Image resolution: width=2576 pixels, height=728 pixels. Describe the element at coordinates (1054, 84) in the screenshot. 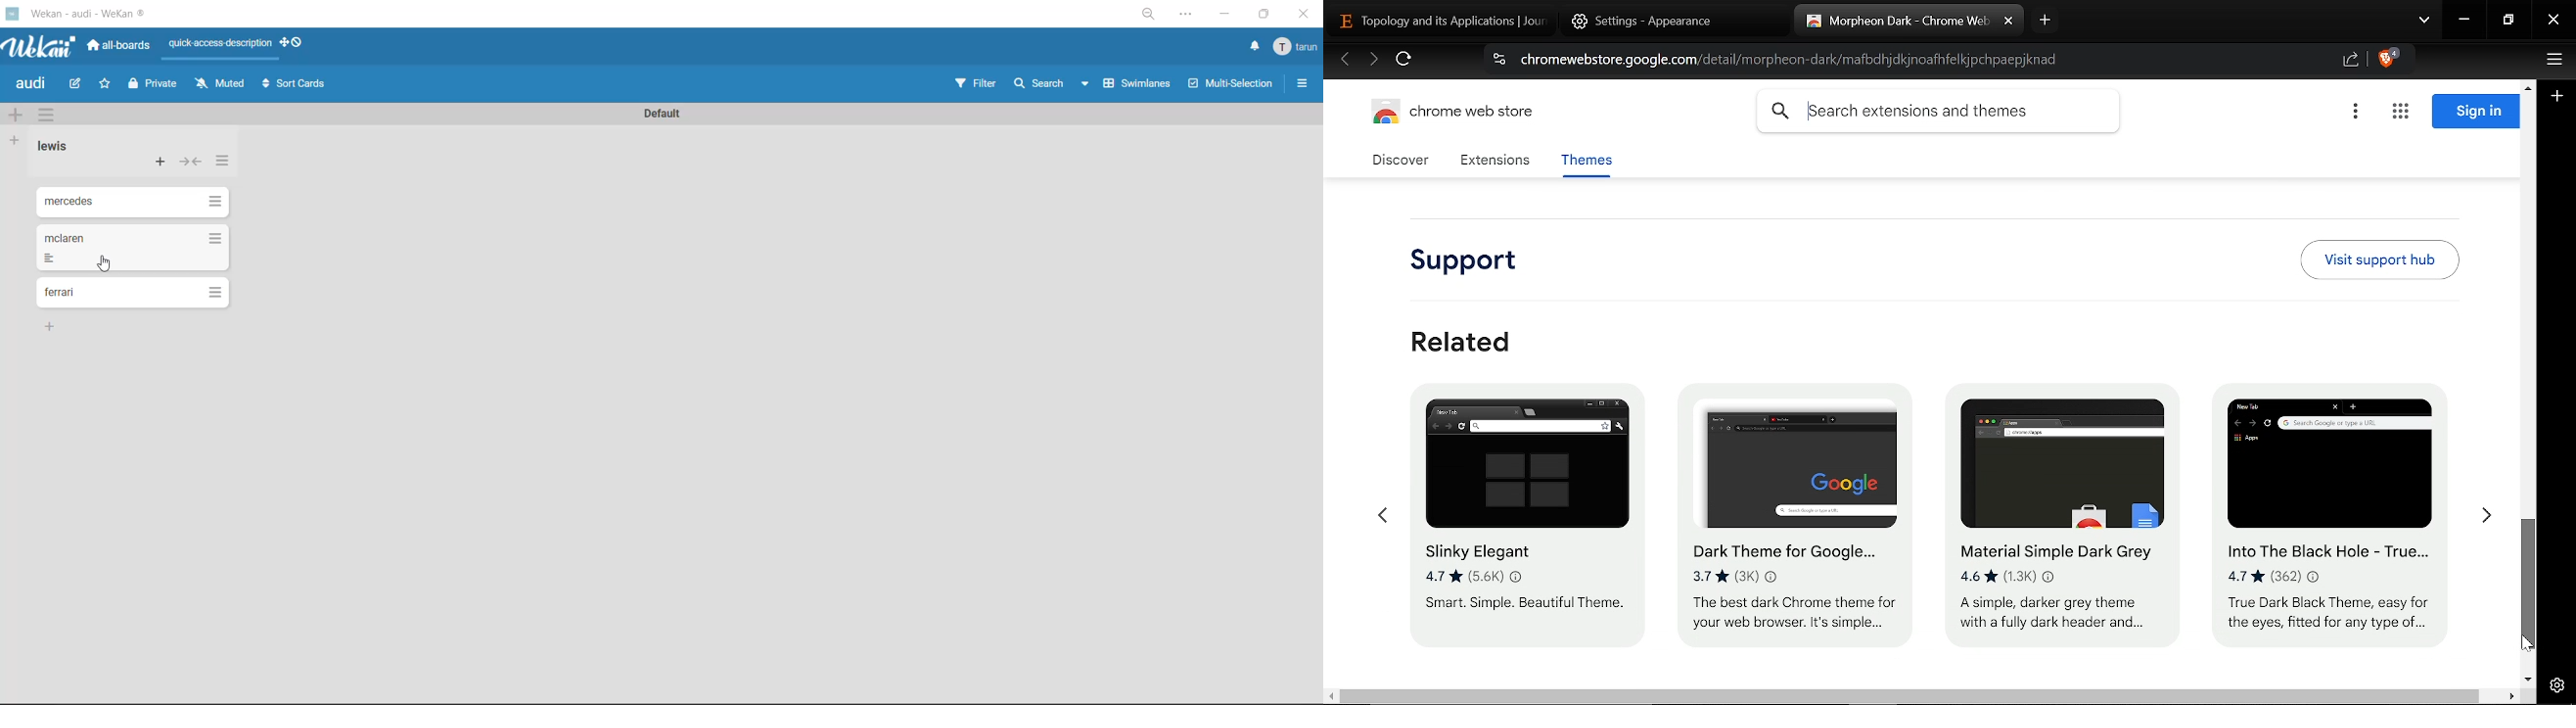

I see `search` at that location.